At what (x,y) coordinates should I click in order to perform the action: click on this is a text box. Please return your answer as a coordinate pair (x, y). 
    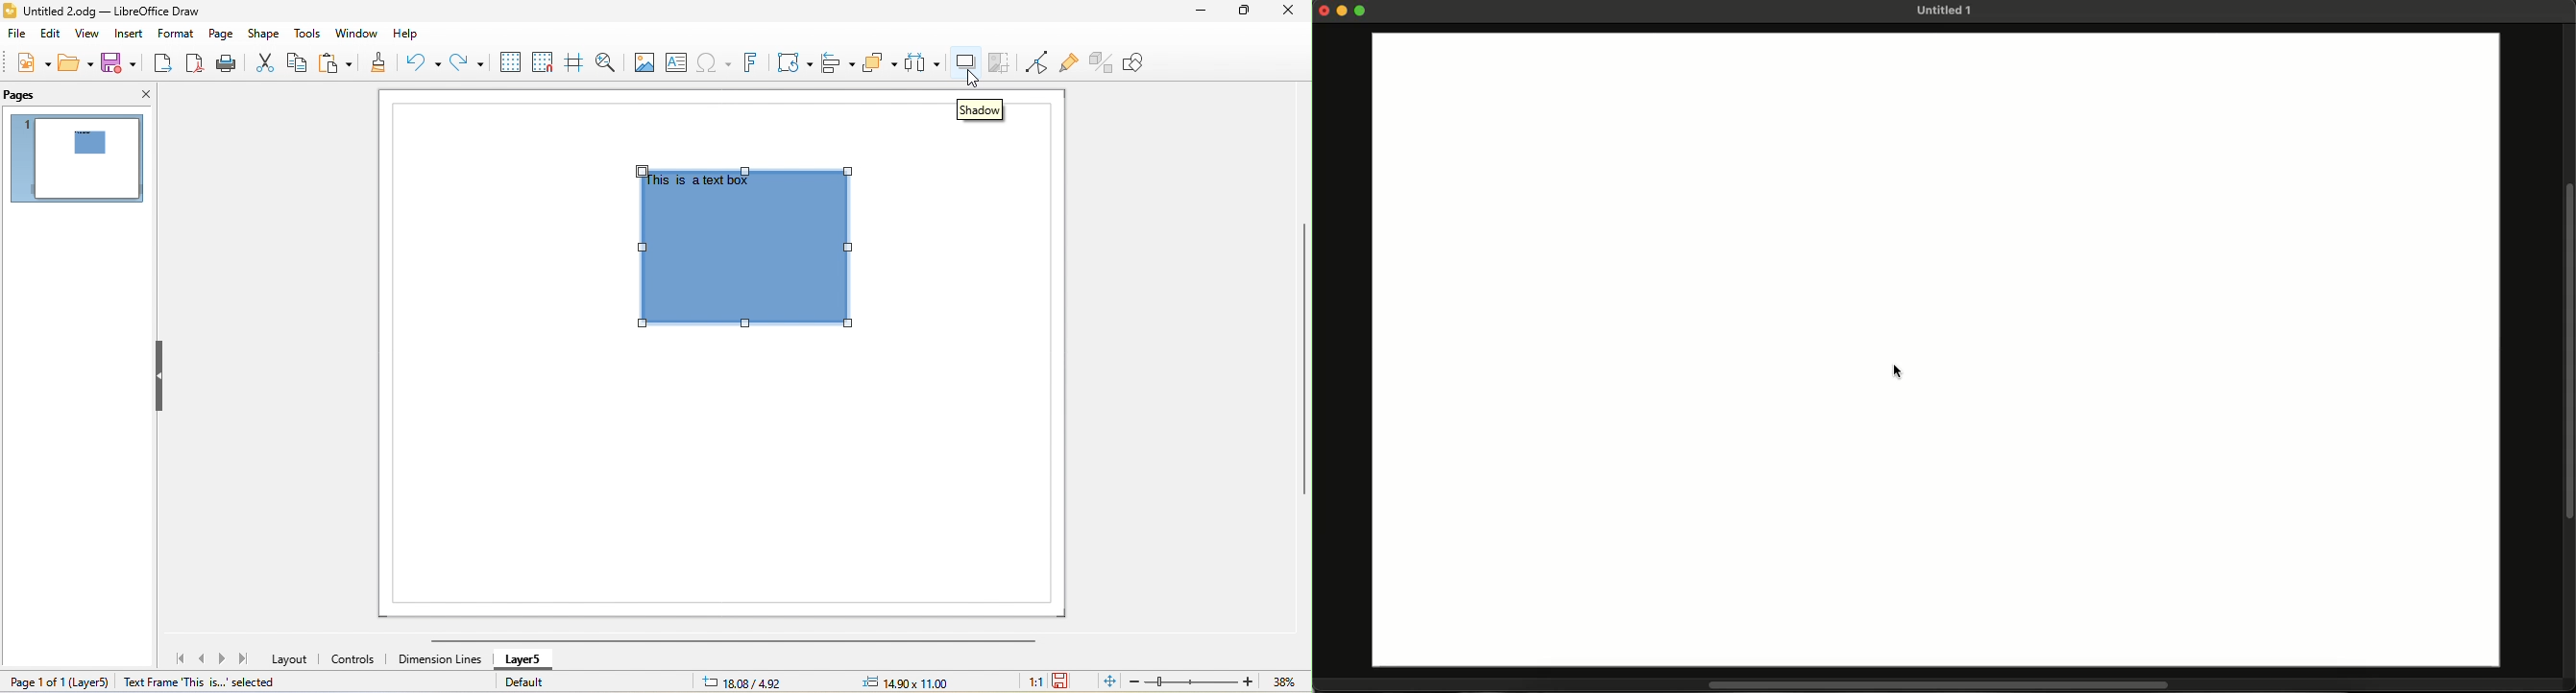
    Looking at the image, I should click on (699, 181).